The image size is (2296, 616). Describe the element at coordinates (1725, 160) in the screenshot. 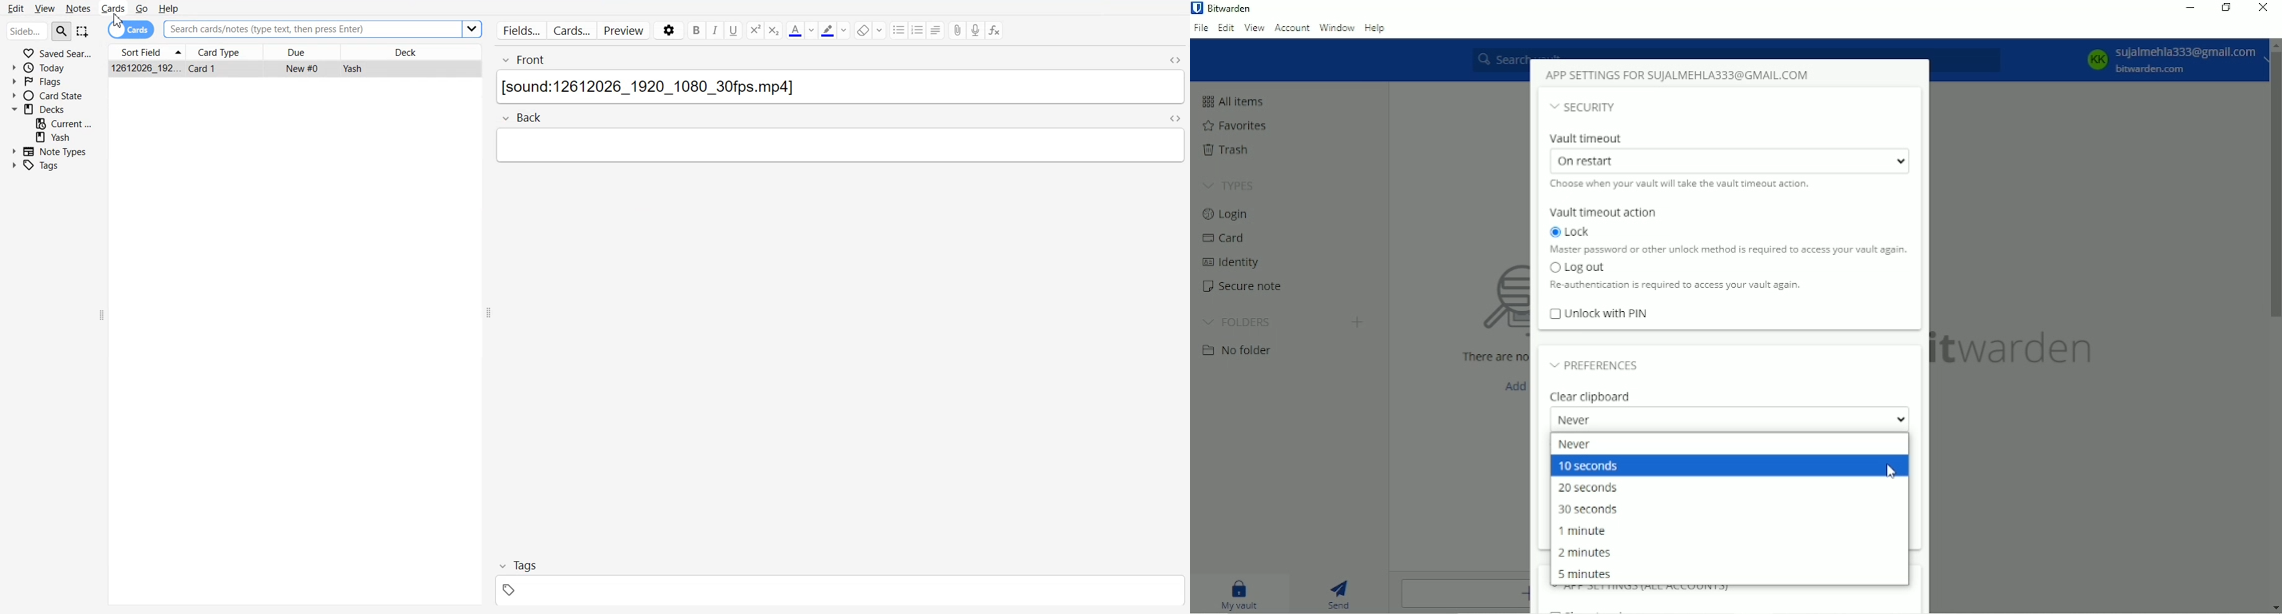

I see `On restart` at that location.